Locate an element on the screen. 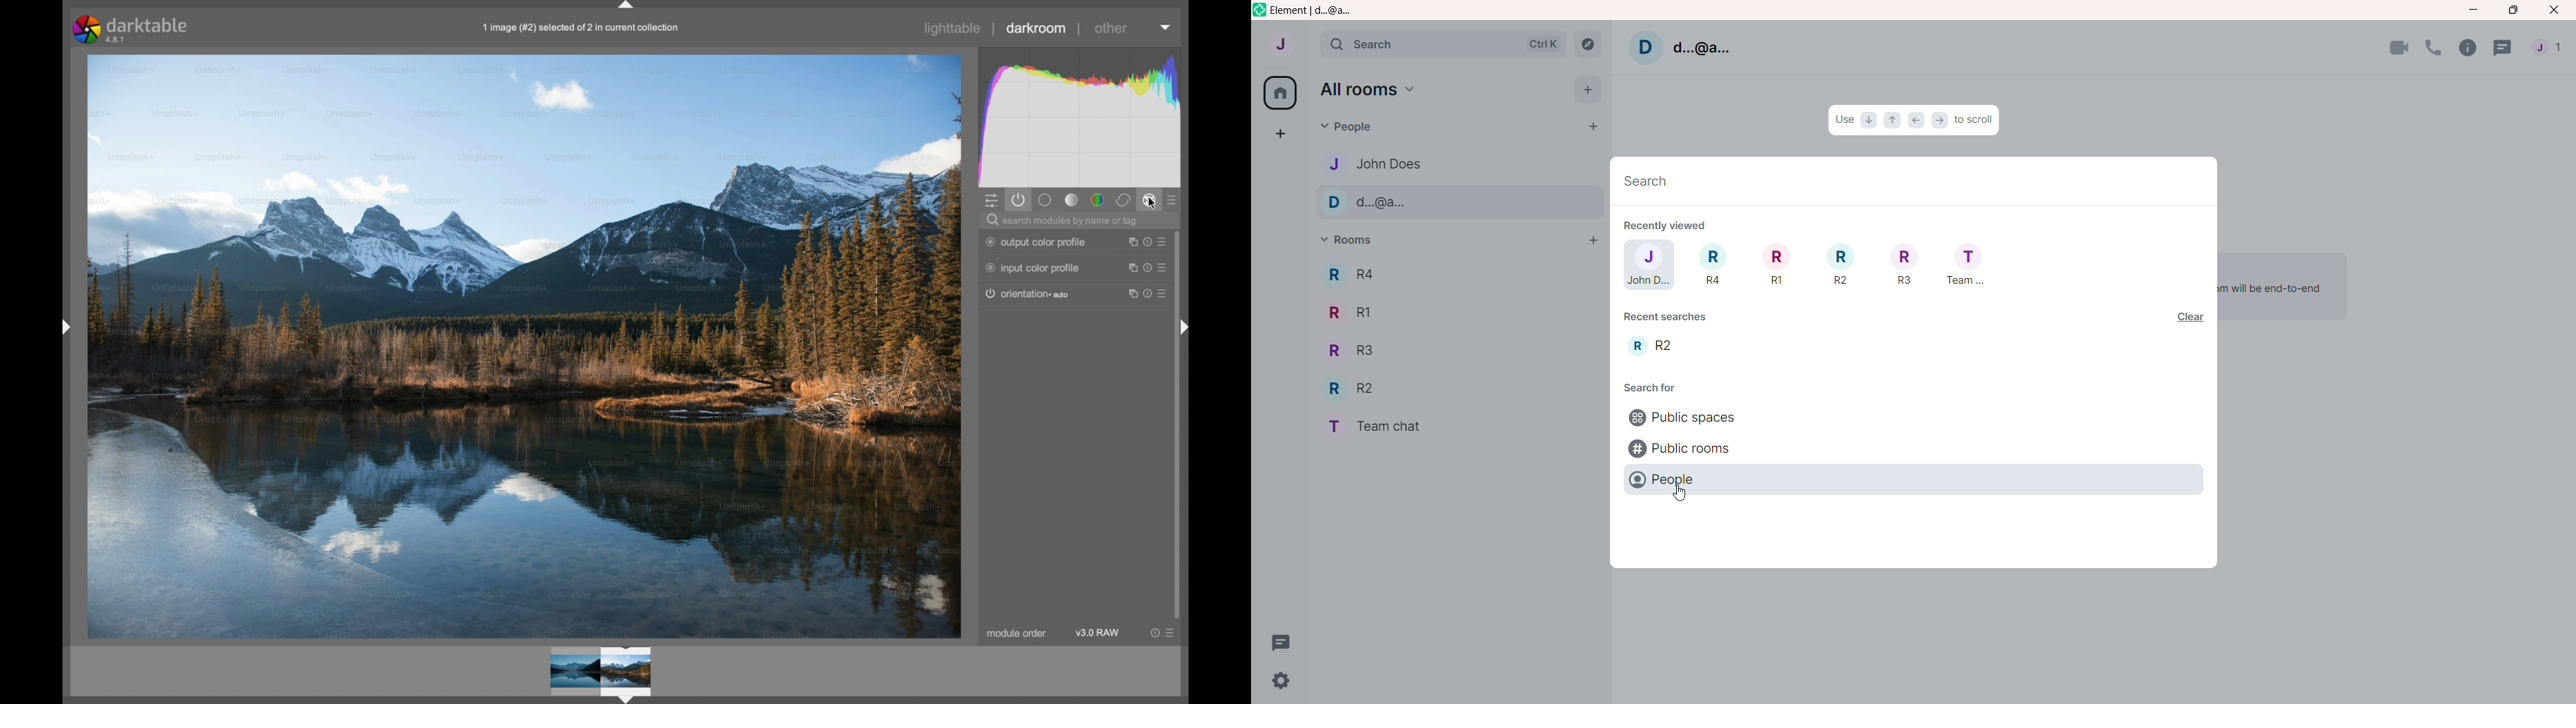  other is located at coordinates (1110, 28).